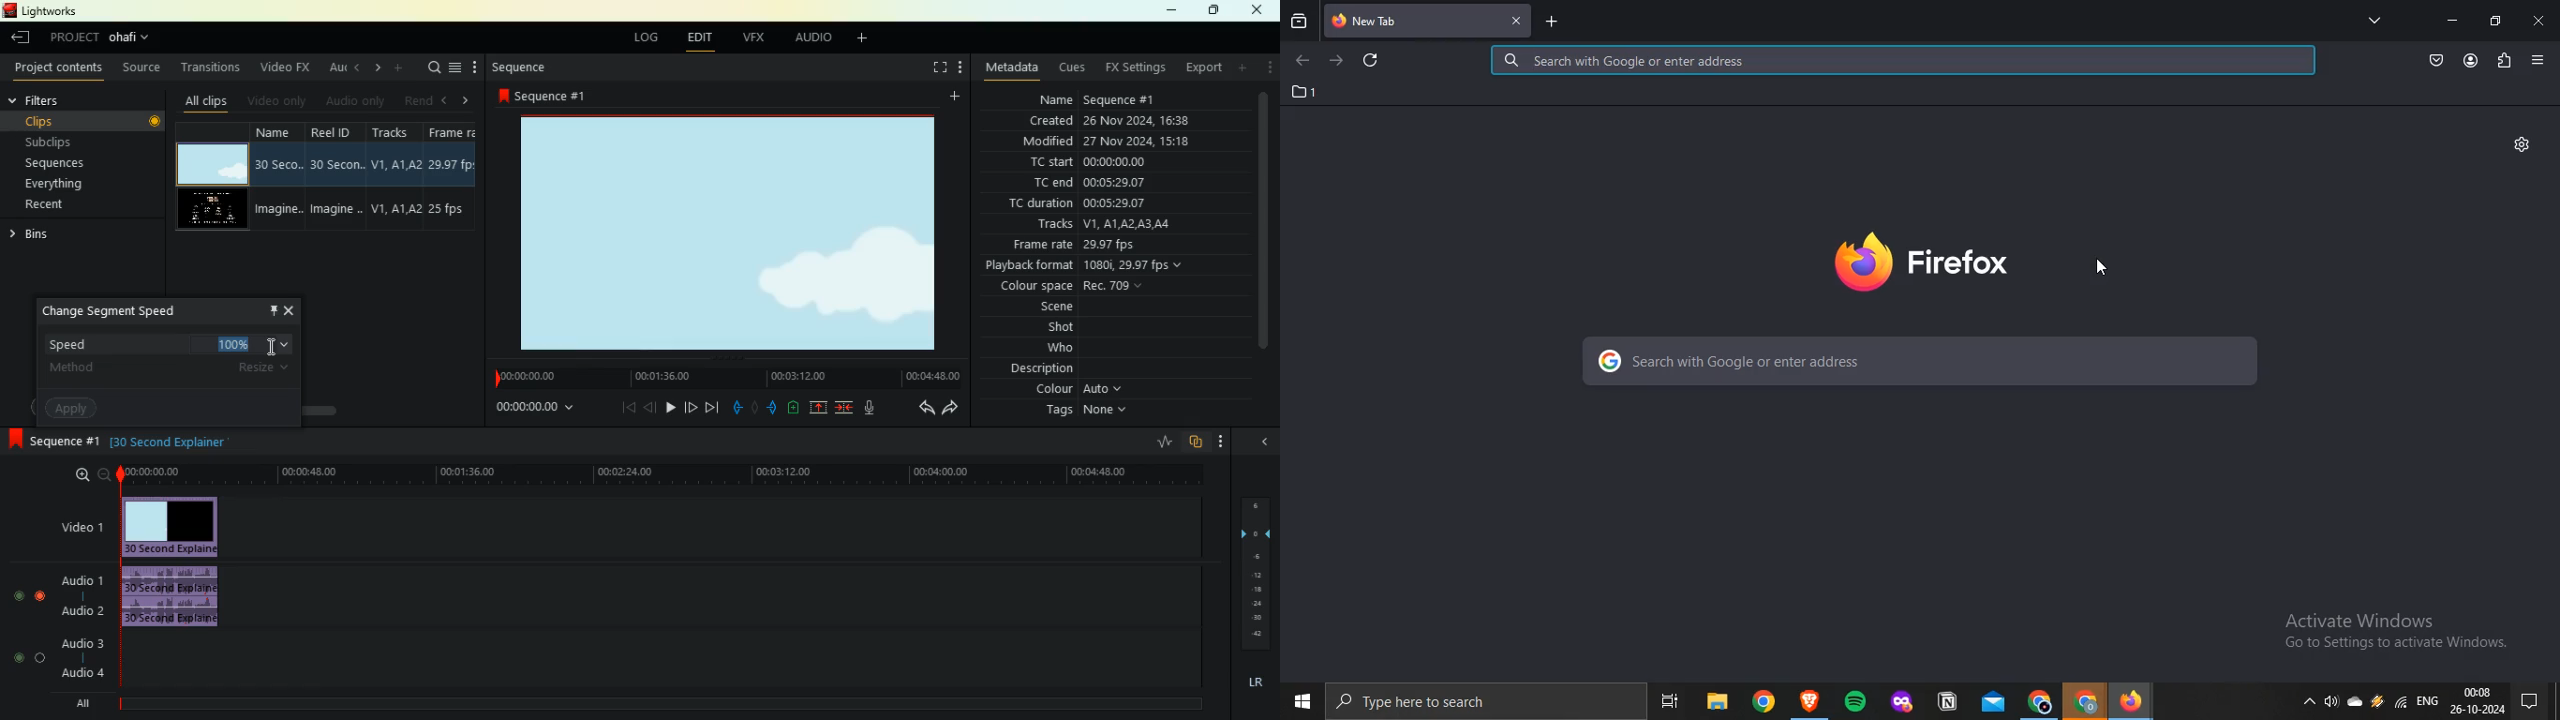 Image resolution: width=2576 pixels, height=728 pixels. I want to click on battery, so click(2376, 707).